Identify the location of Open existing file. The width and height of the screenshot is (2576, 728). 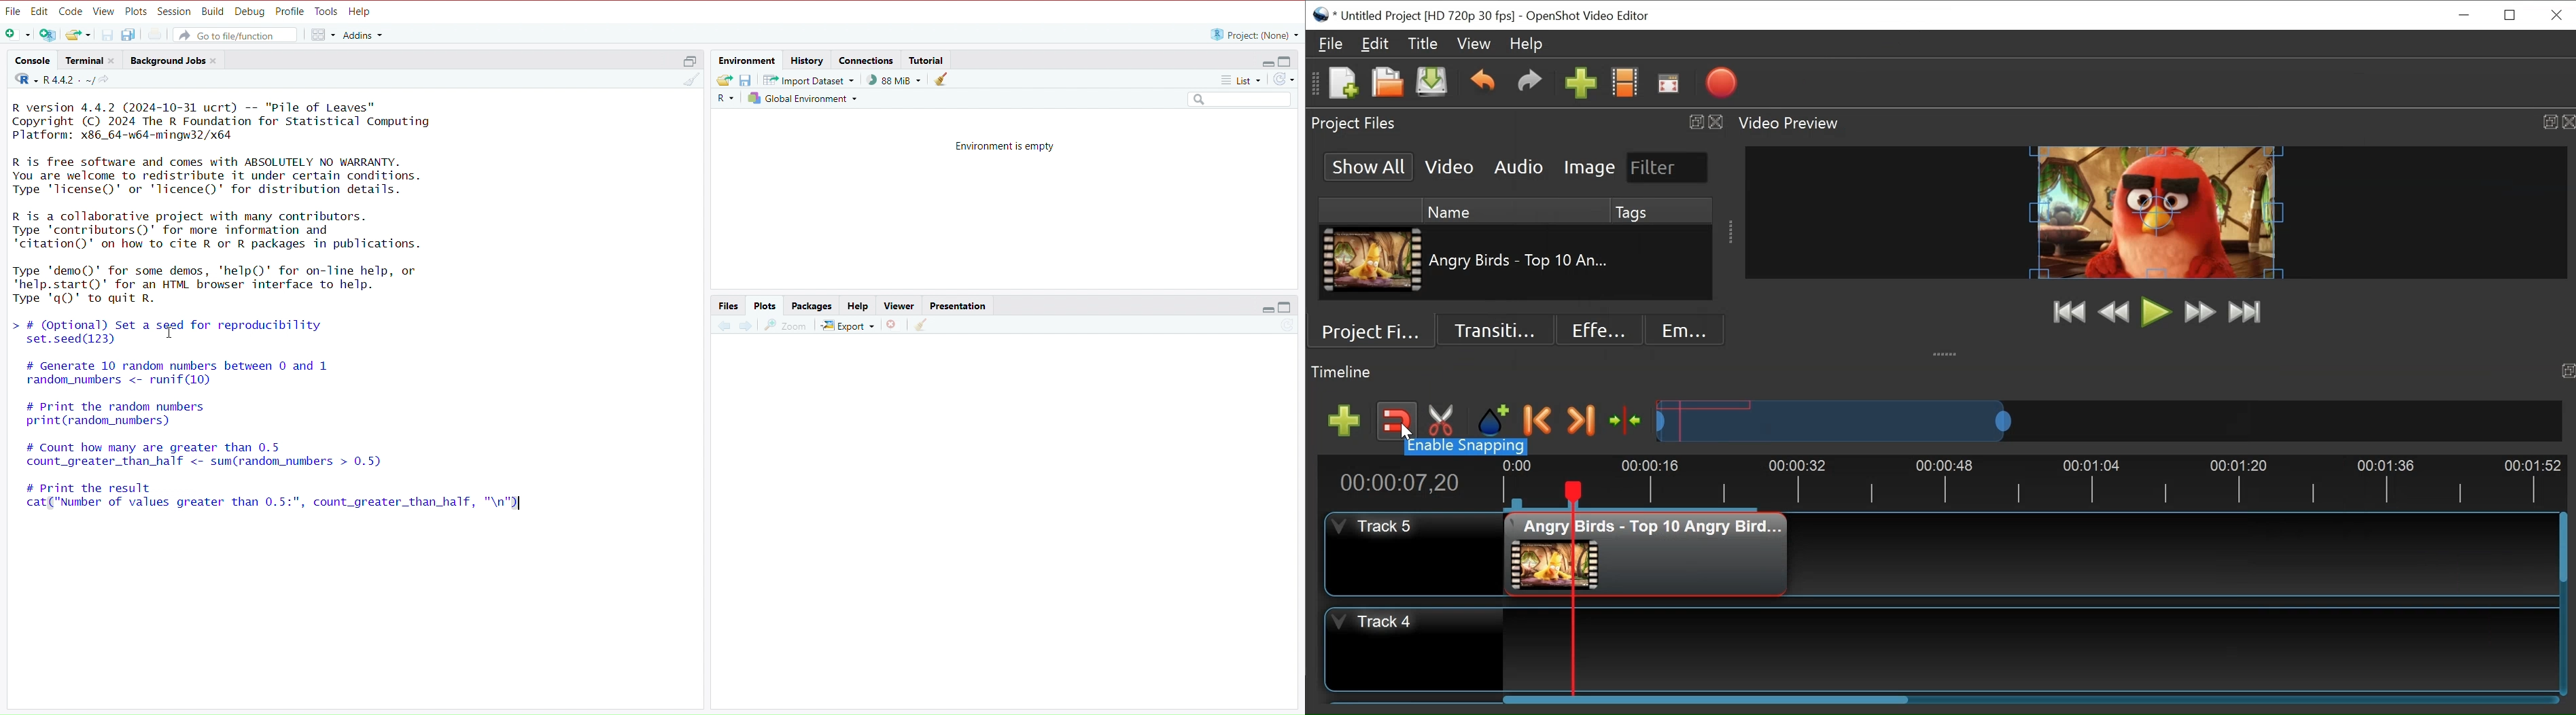
(77, 35).